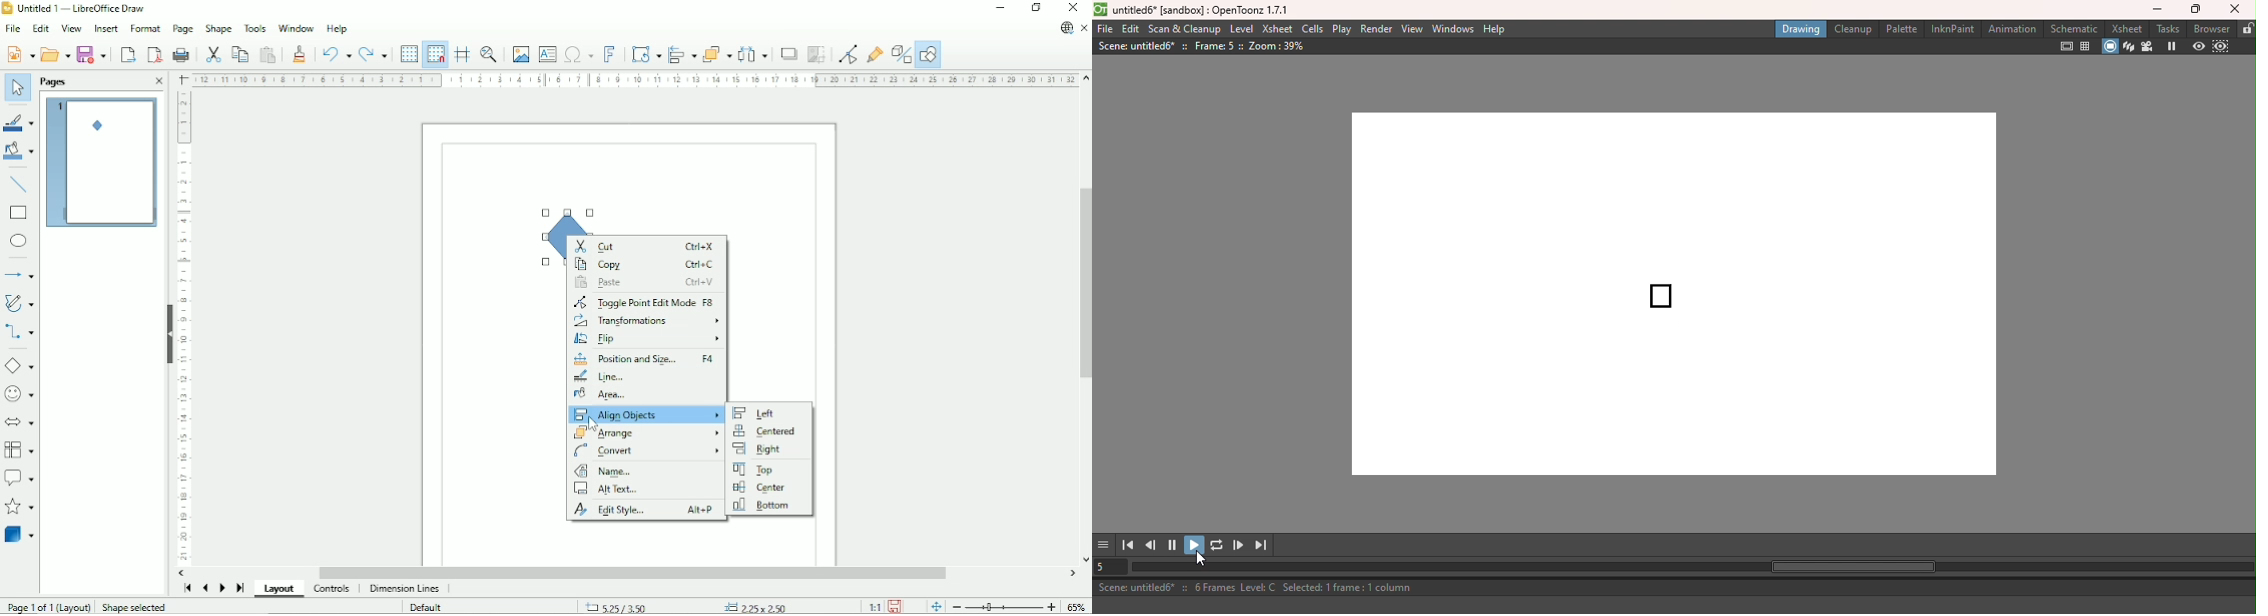 Image resolution: width=2268 pixels, height=616 pixels. What do you see at coordinates (645, 432) in the screenshot?
I see `Arrange` at bounding box center [645, 432].